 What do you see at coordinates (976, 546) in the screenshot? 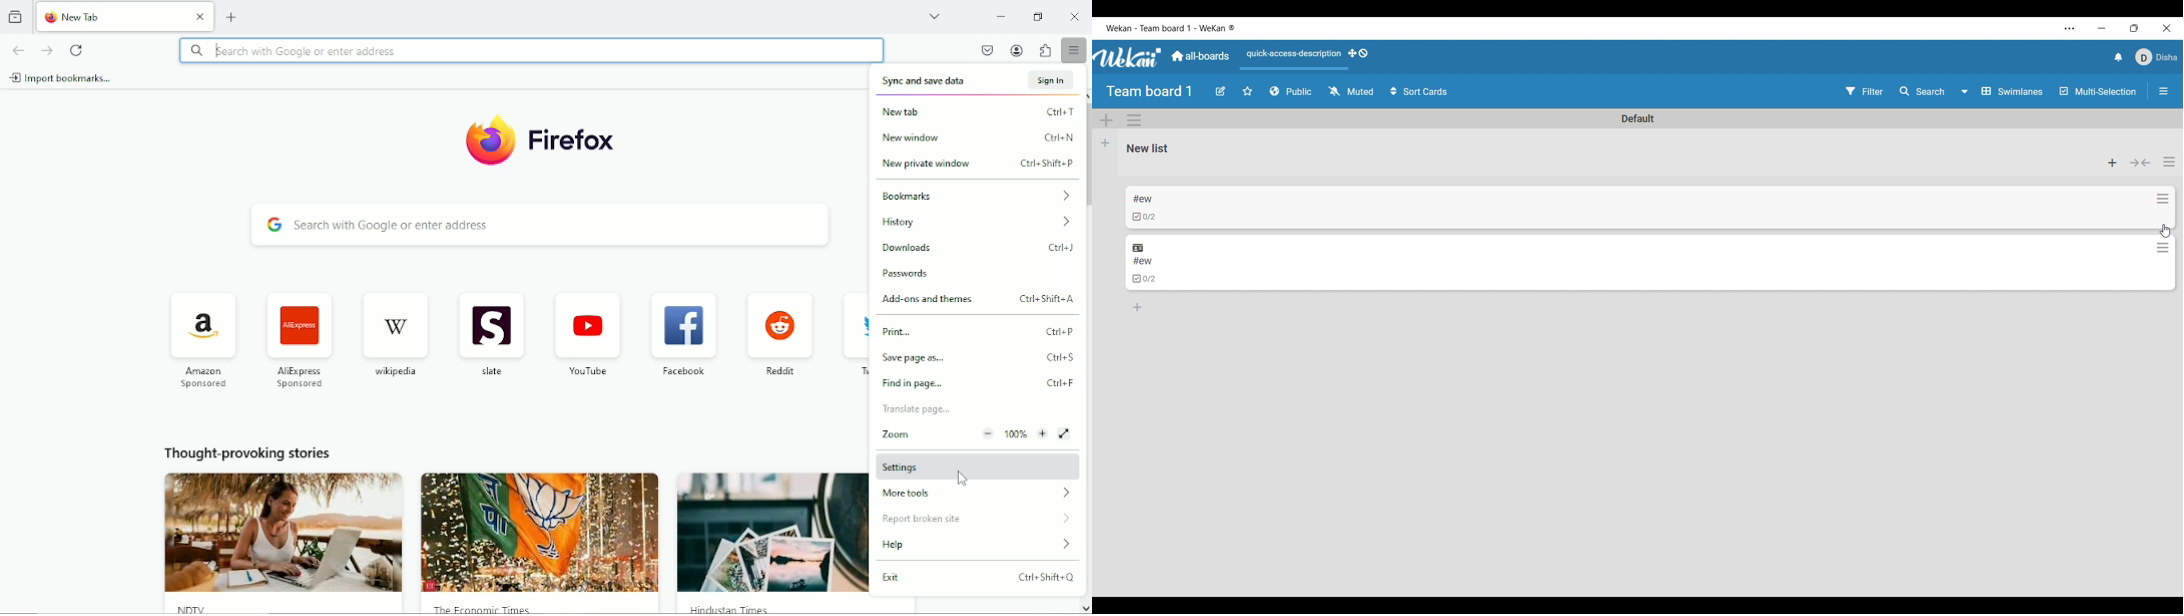
I see `help` at bounding box center [976, 546].